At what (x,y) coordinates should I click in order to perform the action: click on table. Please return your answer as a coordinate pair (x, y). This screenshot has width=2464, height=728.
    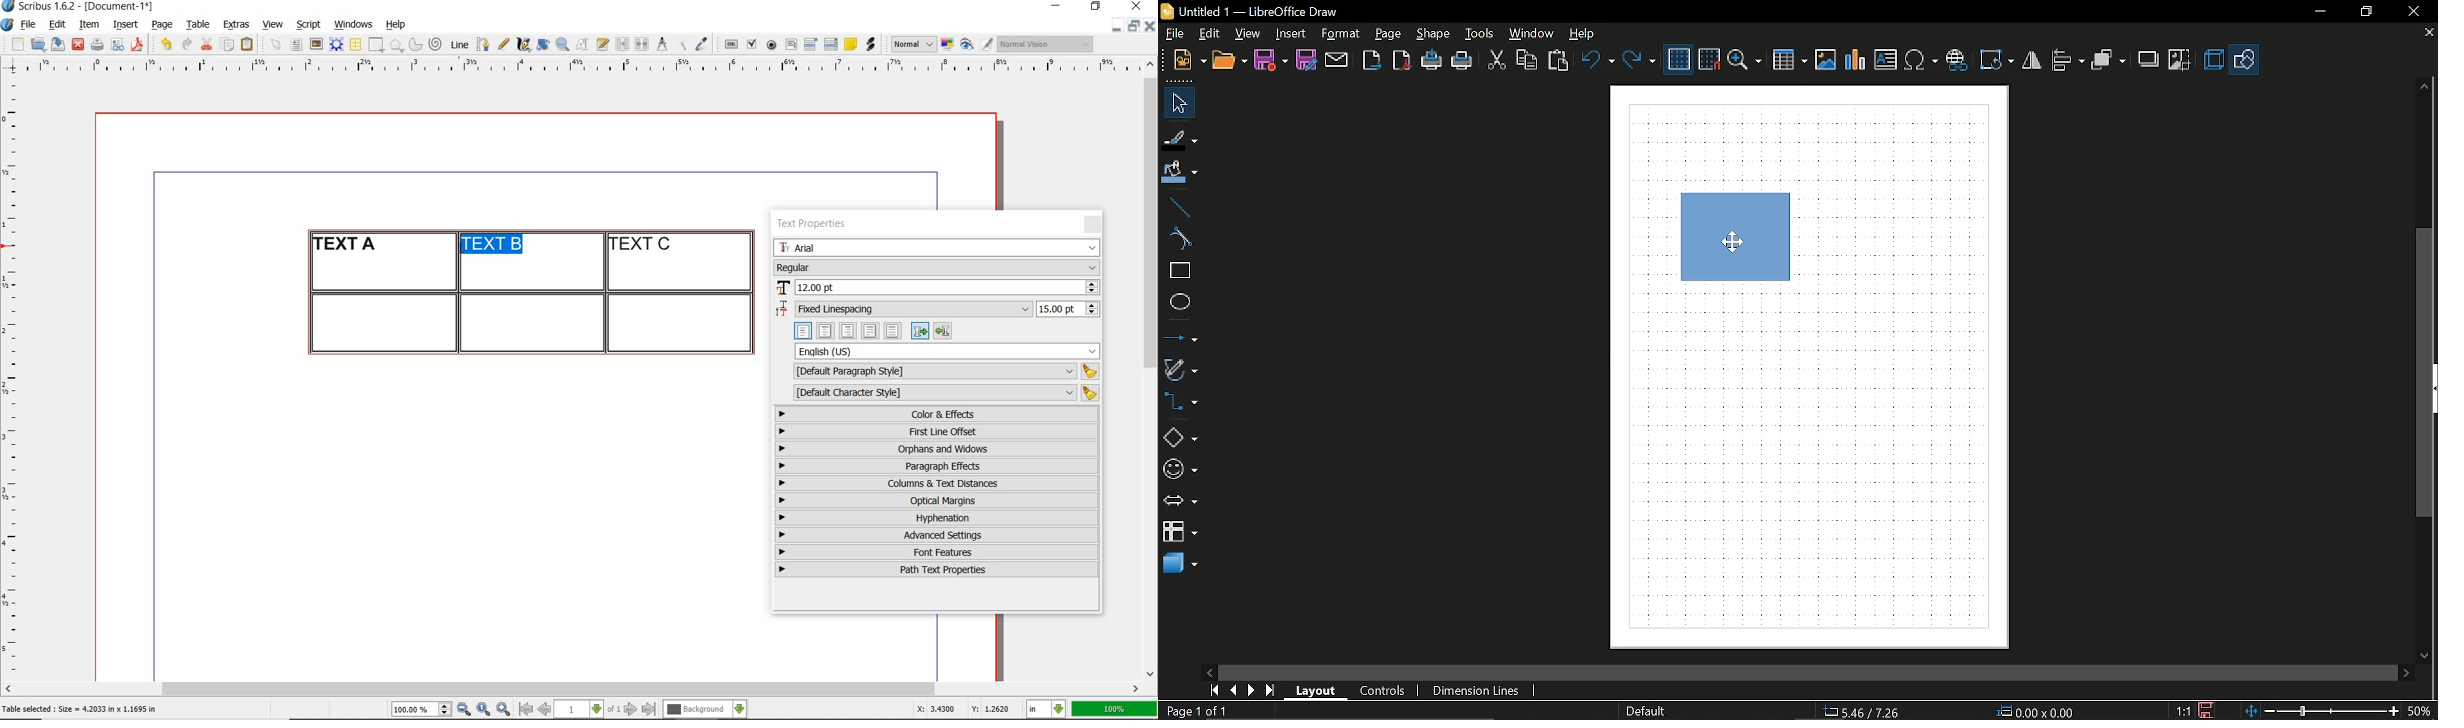
    Looking at the image, I should click on (357, 45).